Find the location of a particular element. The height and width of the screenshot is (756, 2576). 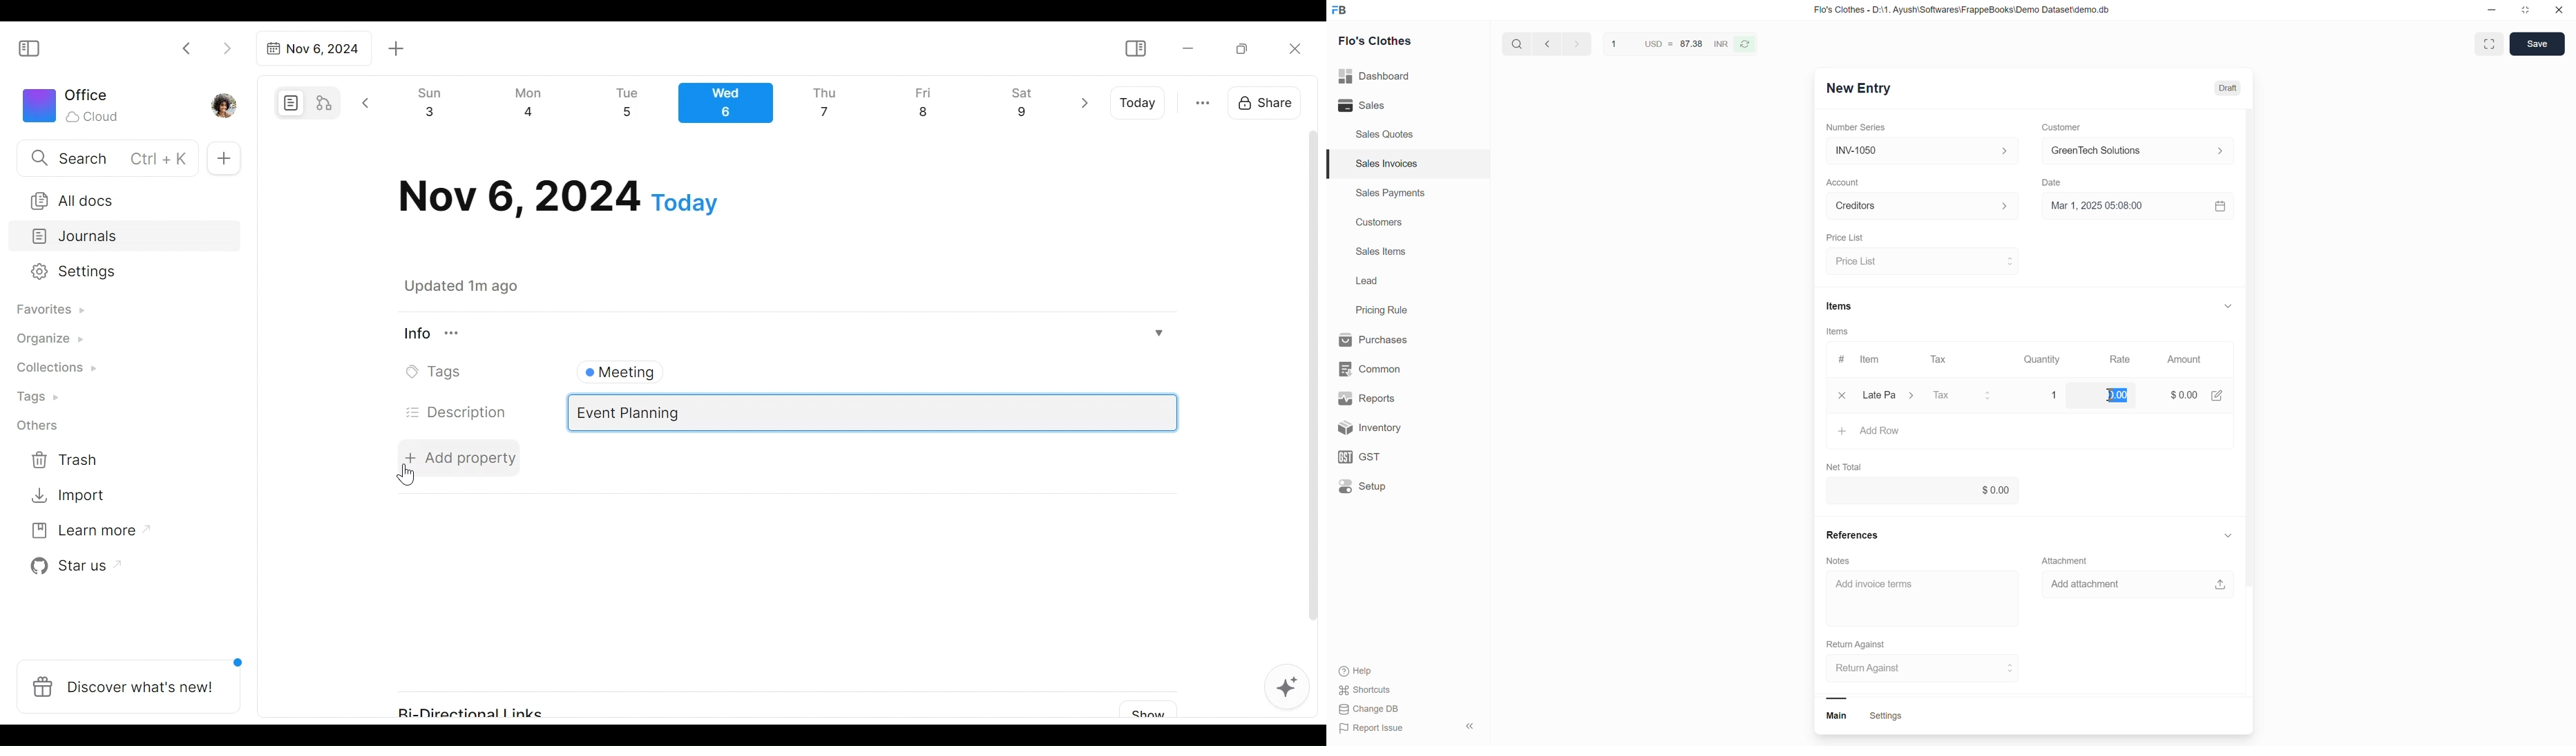

refresh is located at coordinates (1748, 47).